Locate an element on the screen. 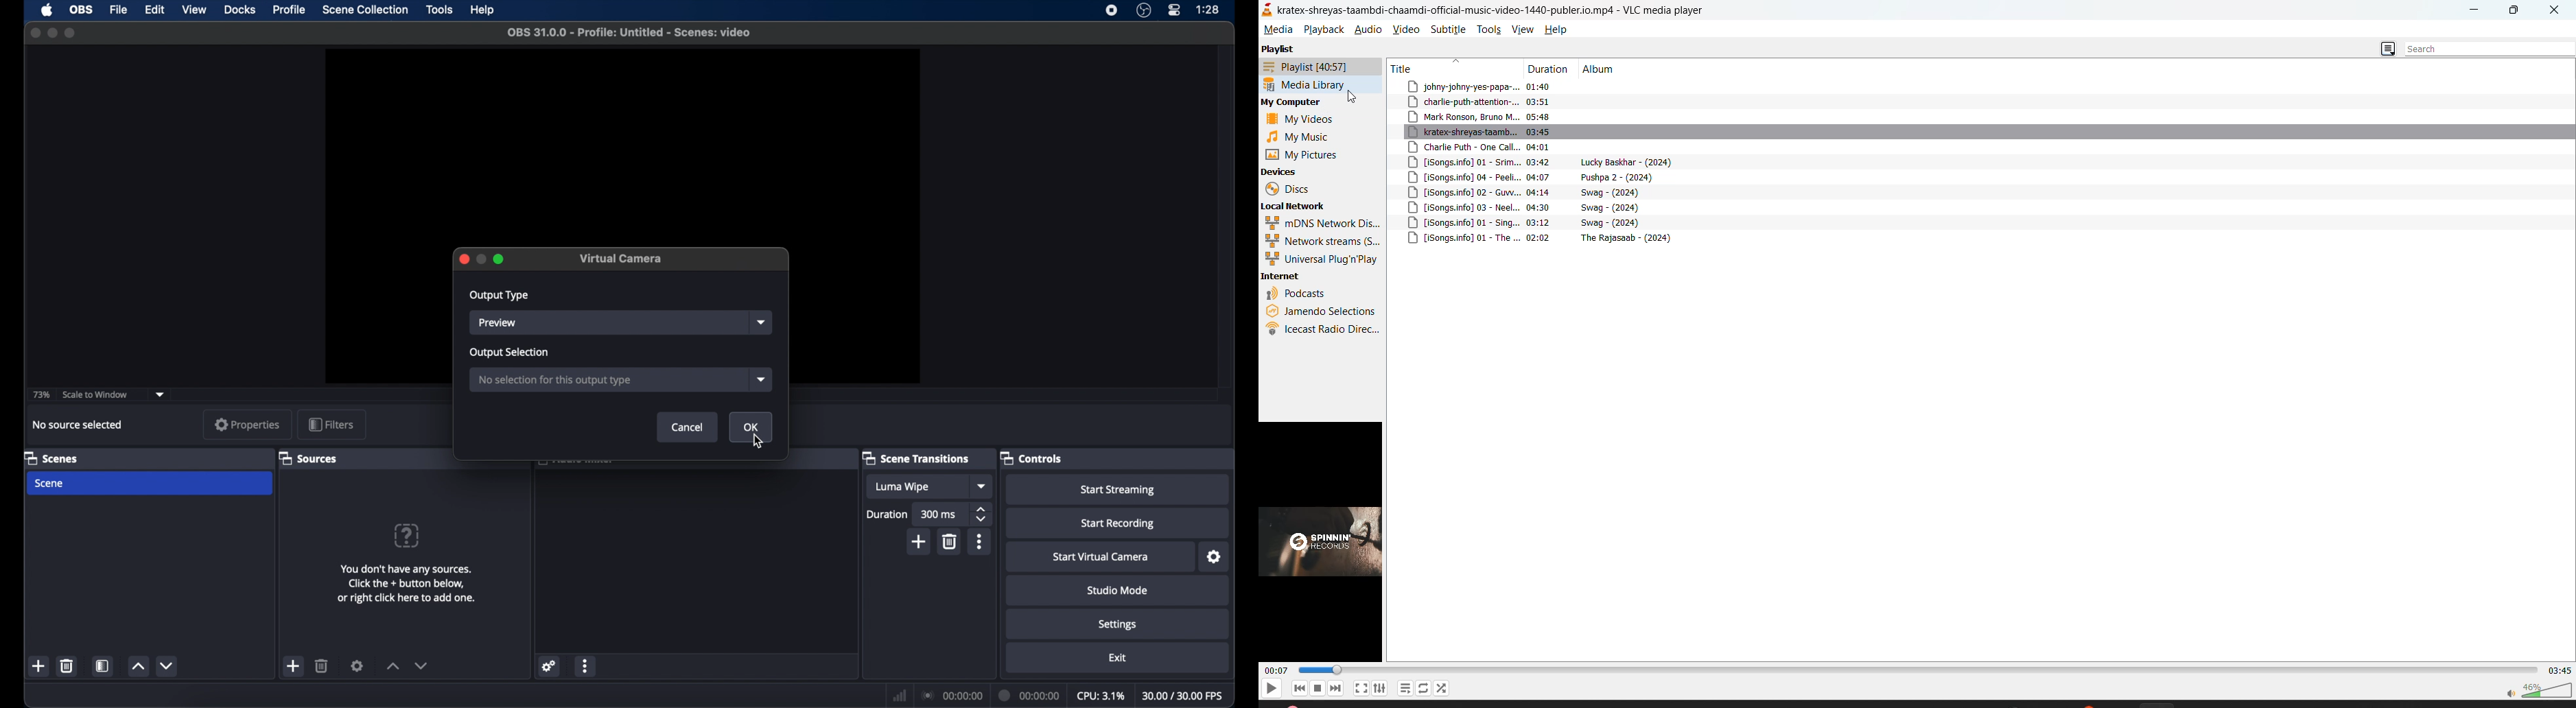 The width and height of the screenshot is (2576, 728). settings is located at coordinates (1118, 624).